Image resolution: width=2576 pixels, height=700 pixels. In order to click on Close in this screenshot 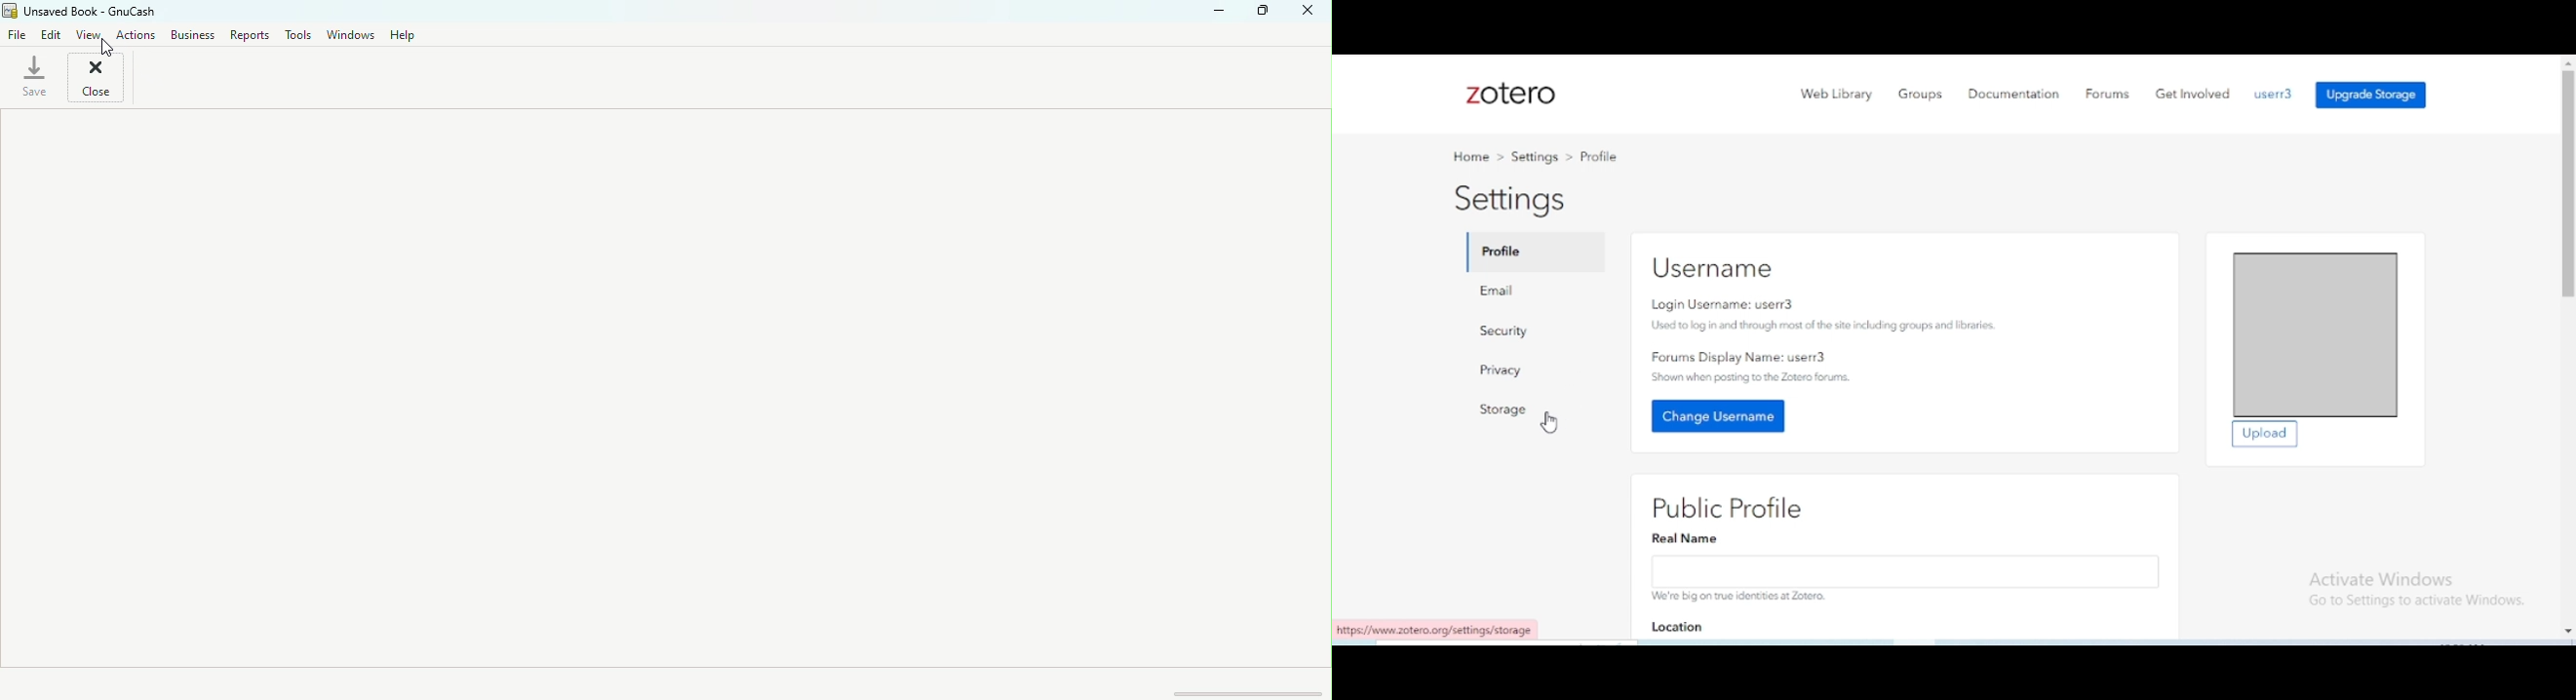, I will do `click(1309, 12)`.